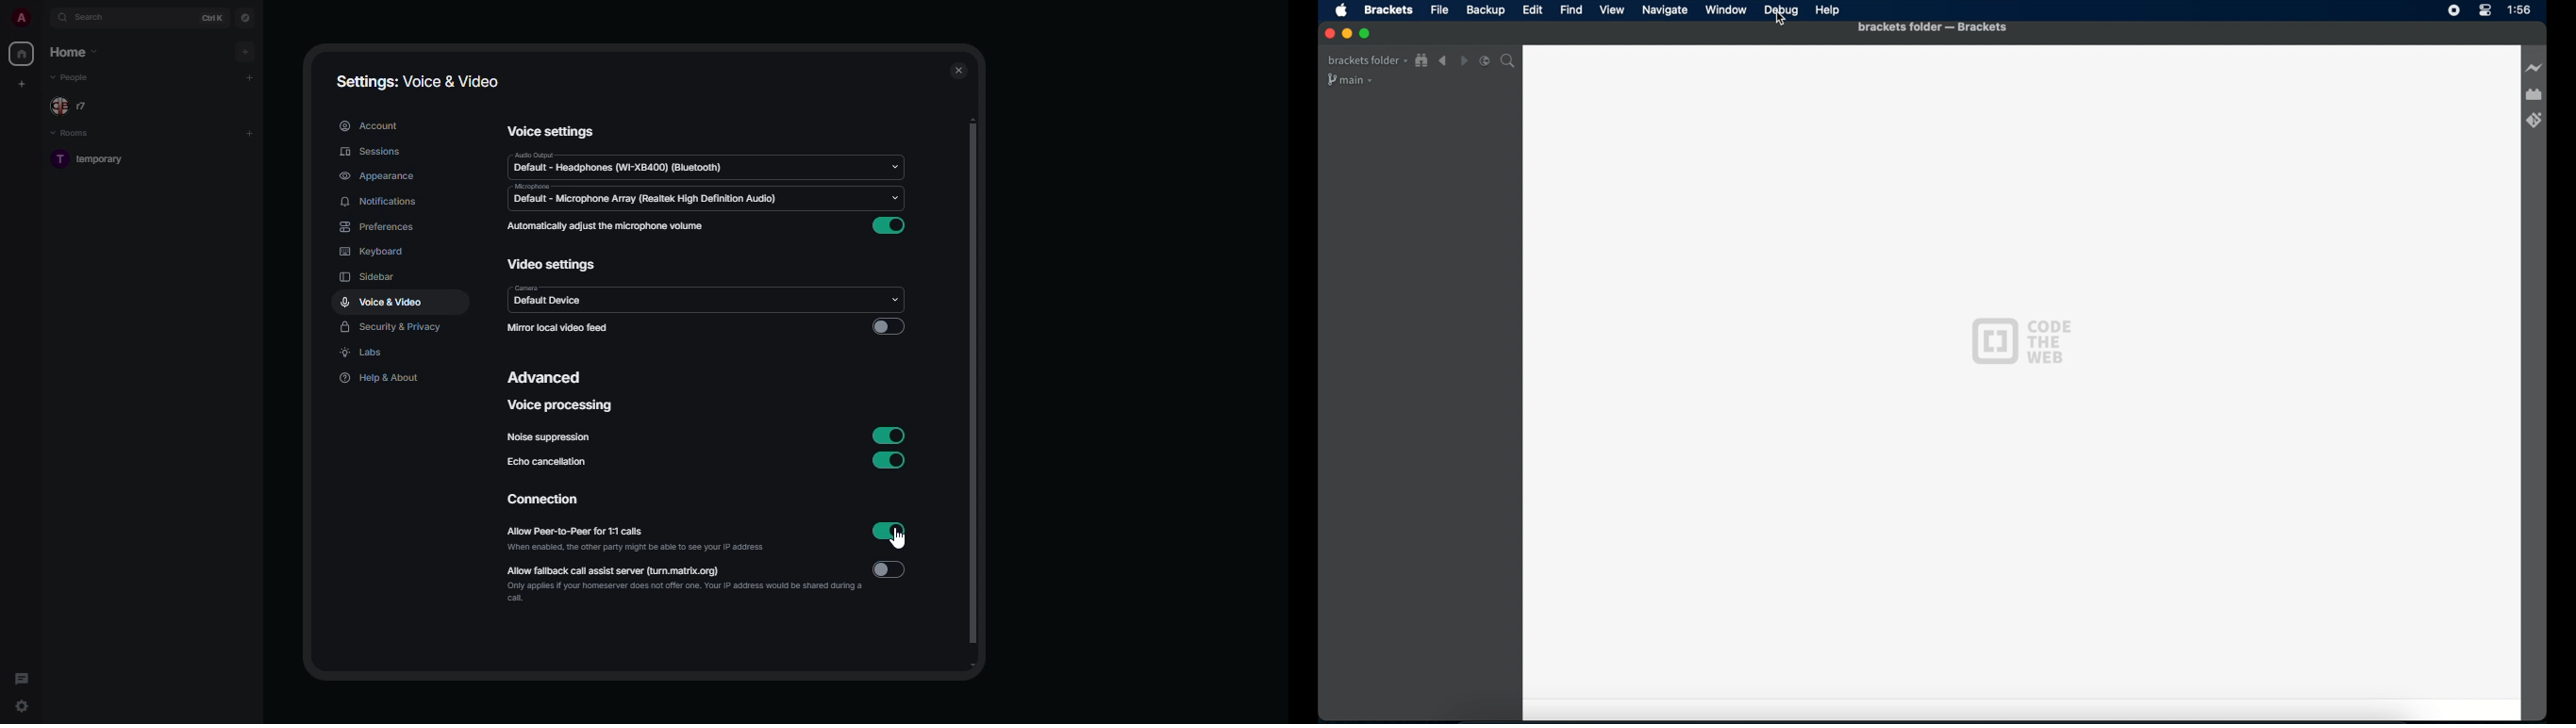 Image resolution: width=2576 pixels, height=728 pixels. I want to click on main, so click(1351, 80).